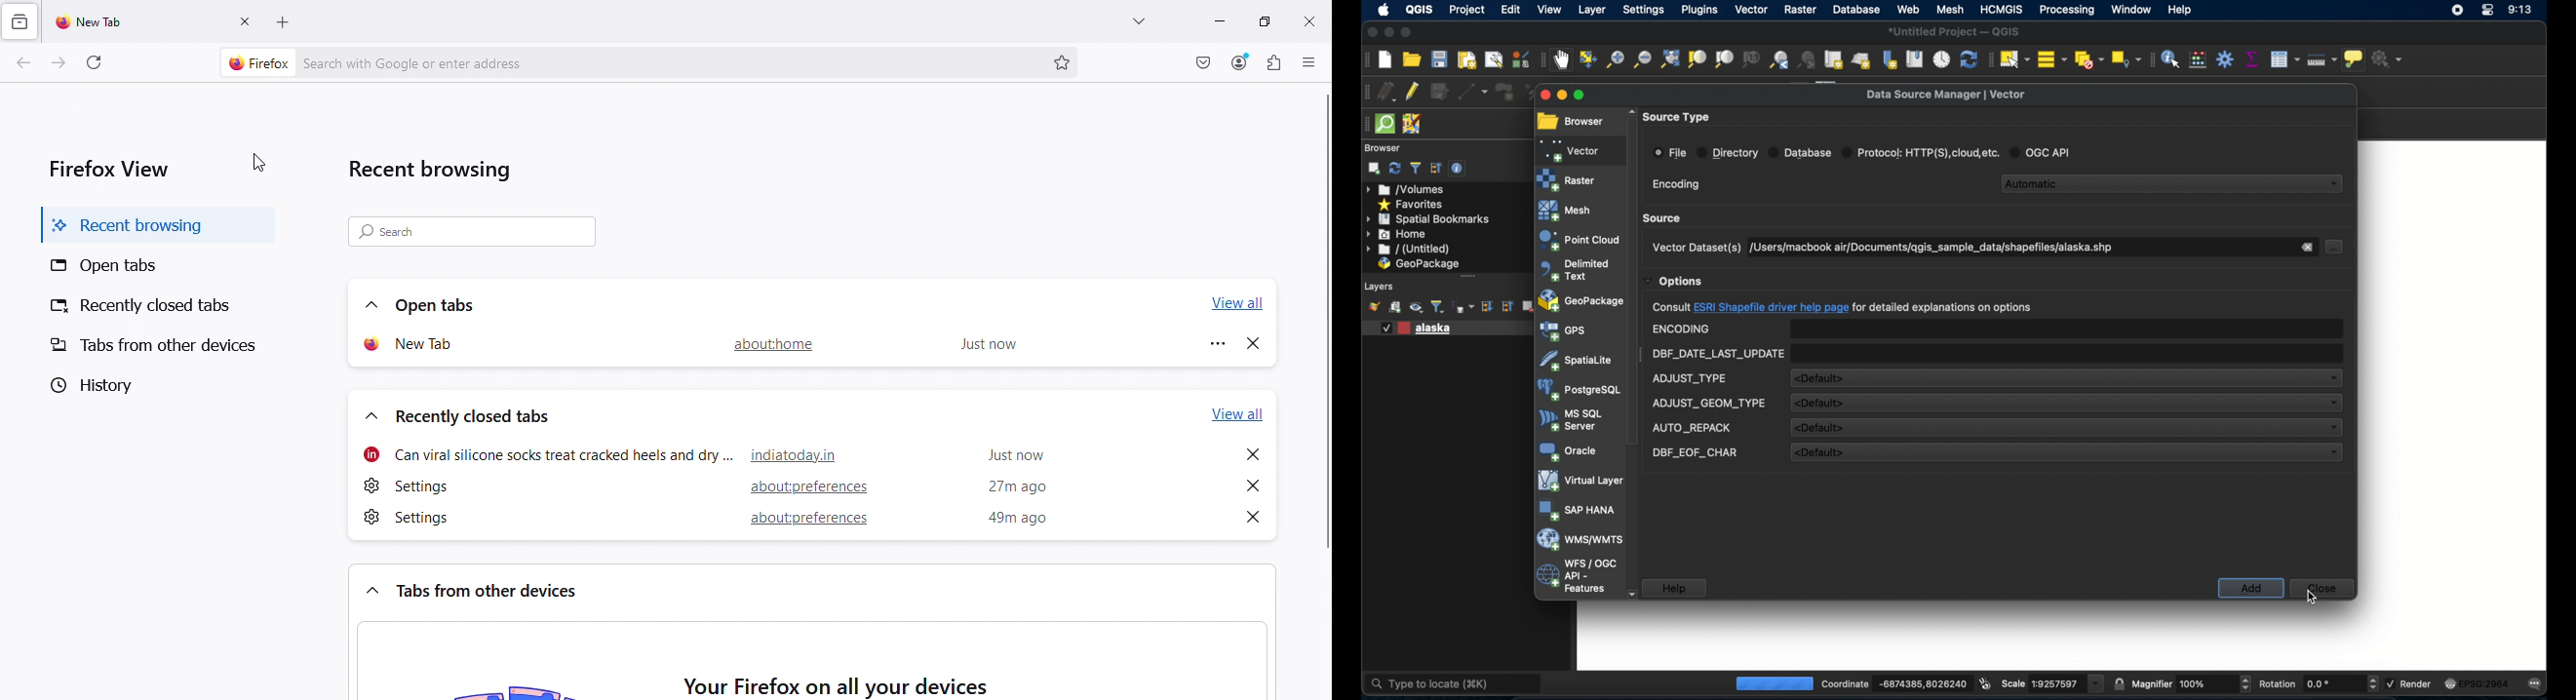 The width and height of the screenshot is (2576, 700). Describe the element at coordinates (1570, 420) in the screenshot. I see `ms sql server` at that location.